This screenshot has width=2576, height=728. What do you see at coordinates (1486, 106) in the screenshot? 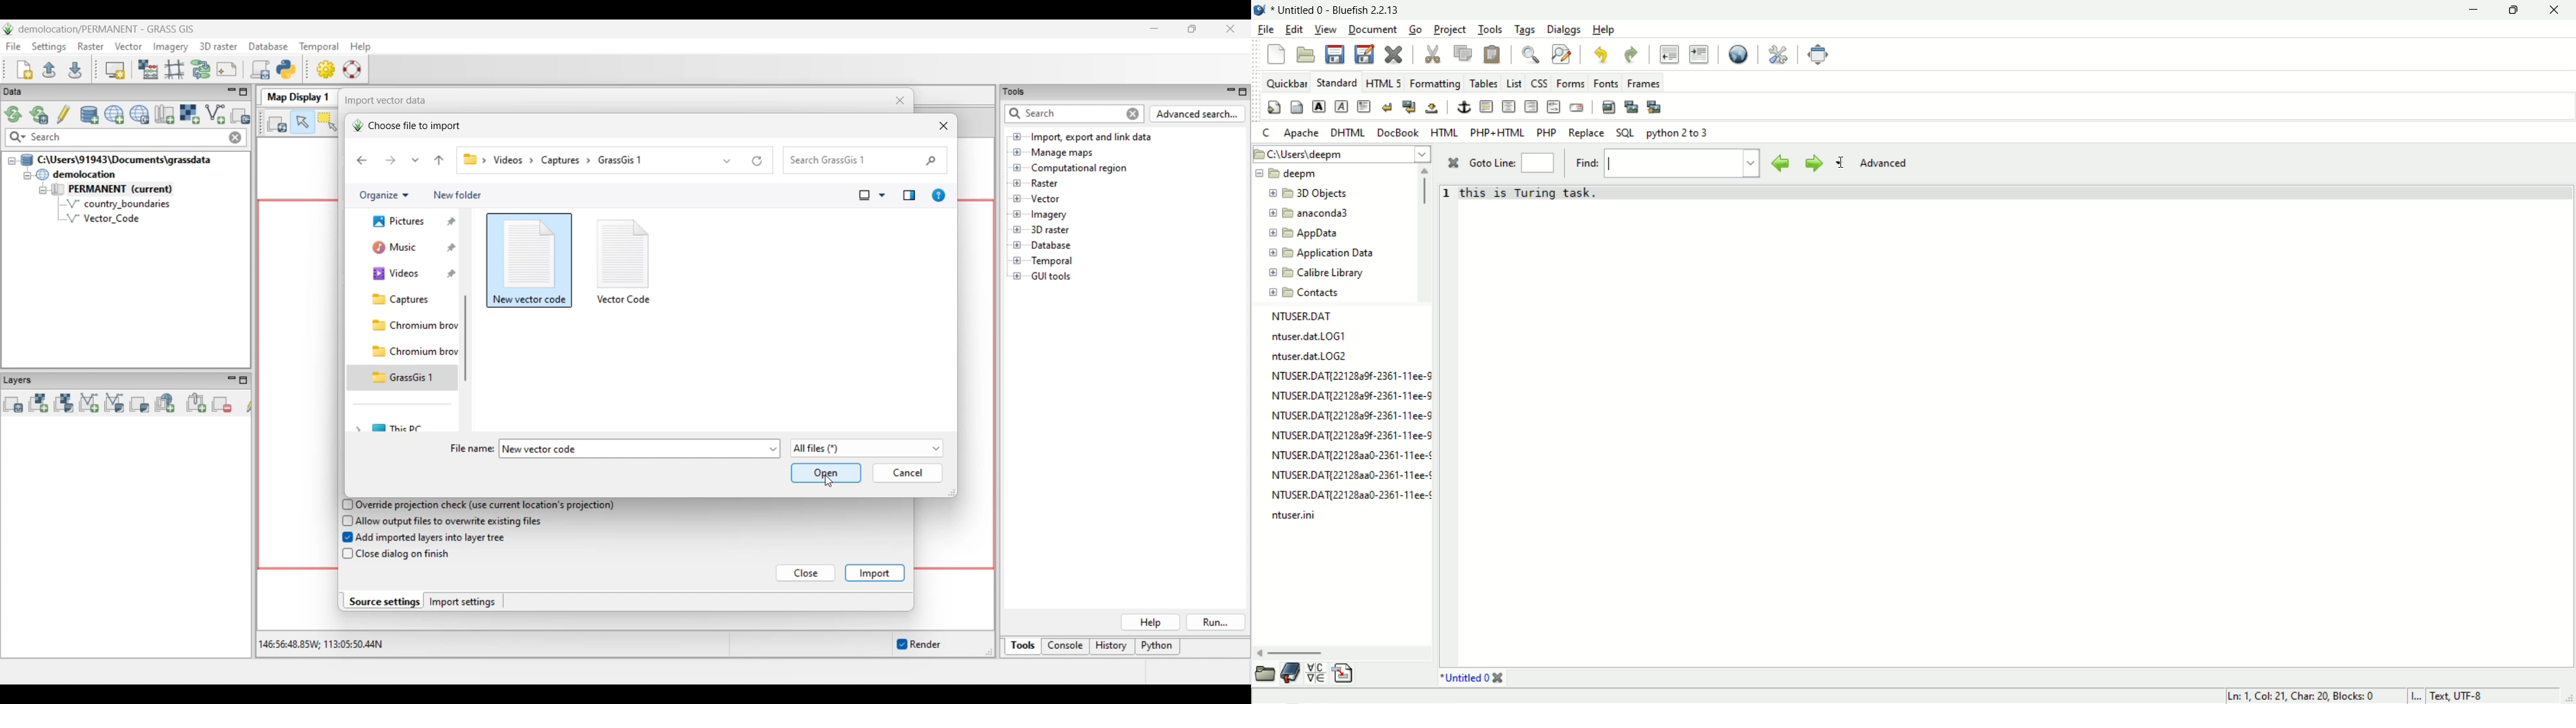
I see `horizontal rule` at bounding box center [1486, 106].